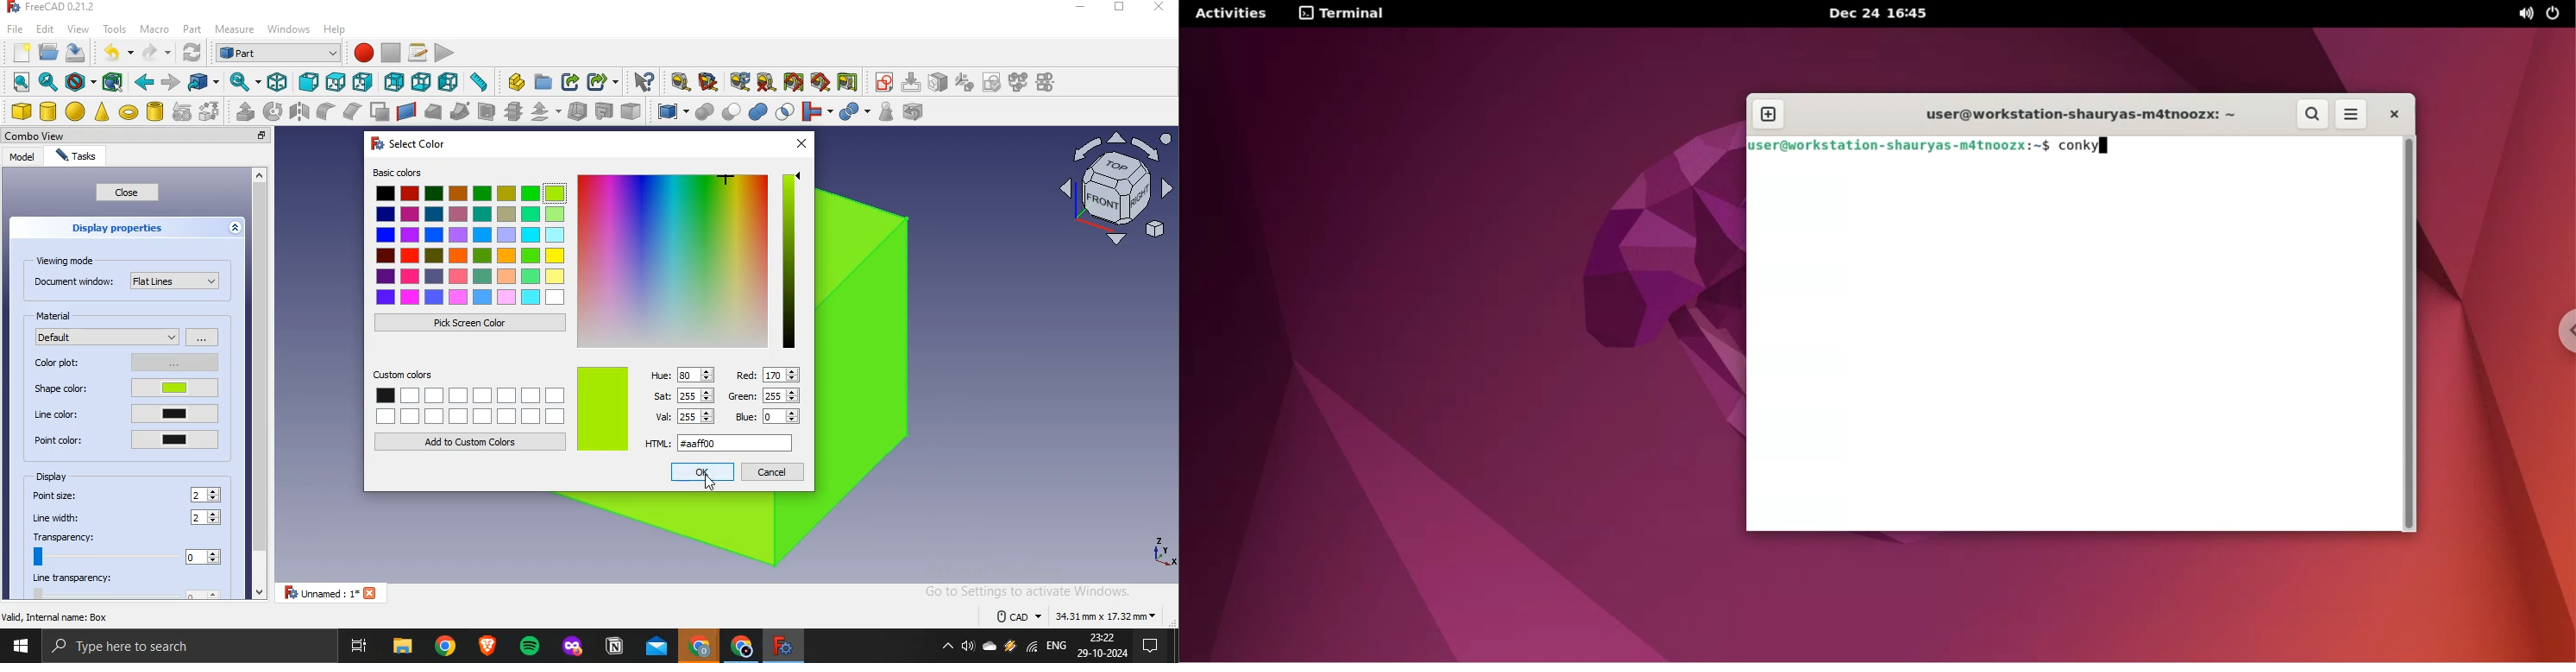 This screenshot has width=2576, height=672. I want to click on join objects, so click(815, 110).